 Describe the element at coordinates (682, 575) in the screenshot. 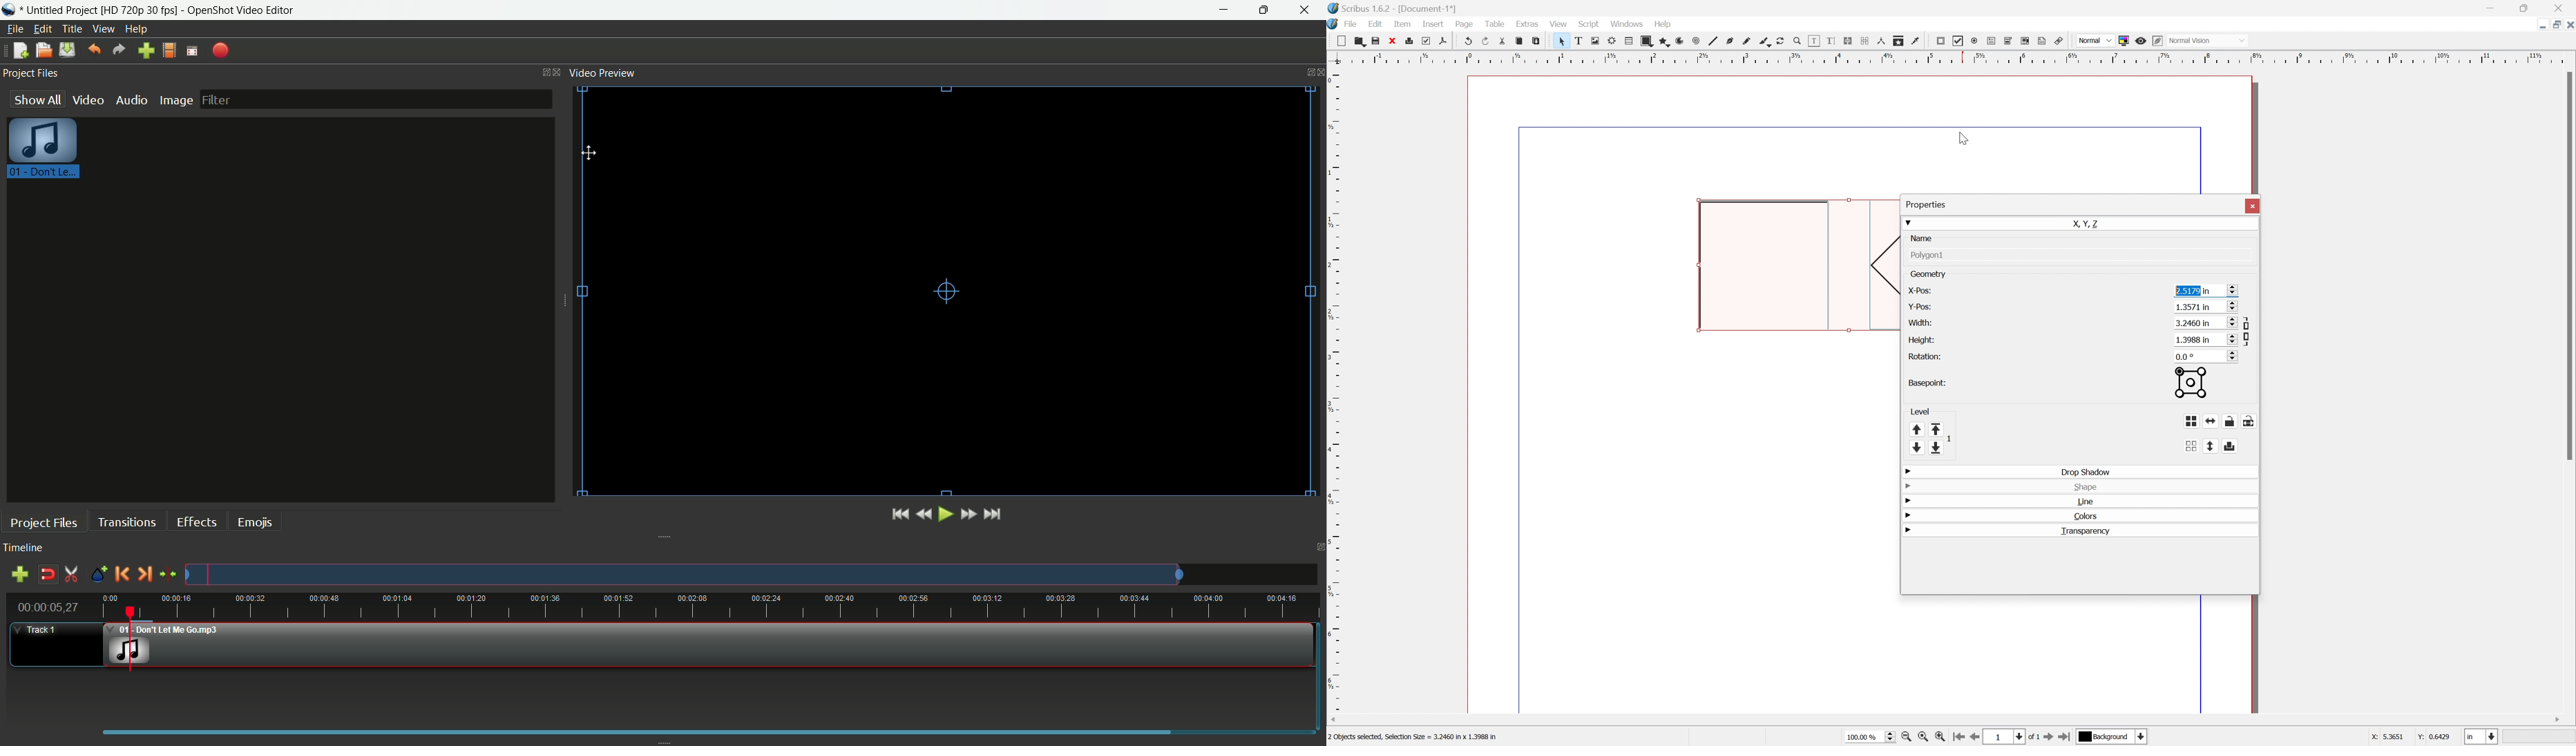

I see `track preview` at that location.